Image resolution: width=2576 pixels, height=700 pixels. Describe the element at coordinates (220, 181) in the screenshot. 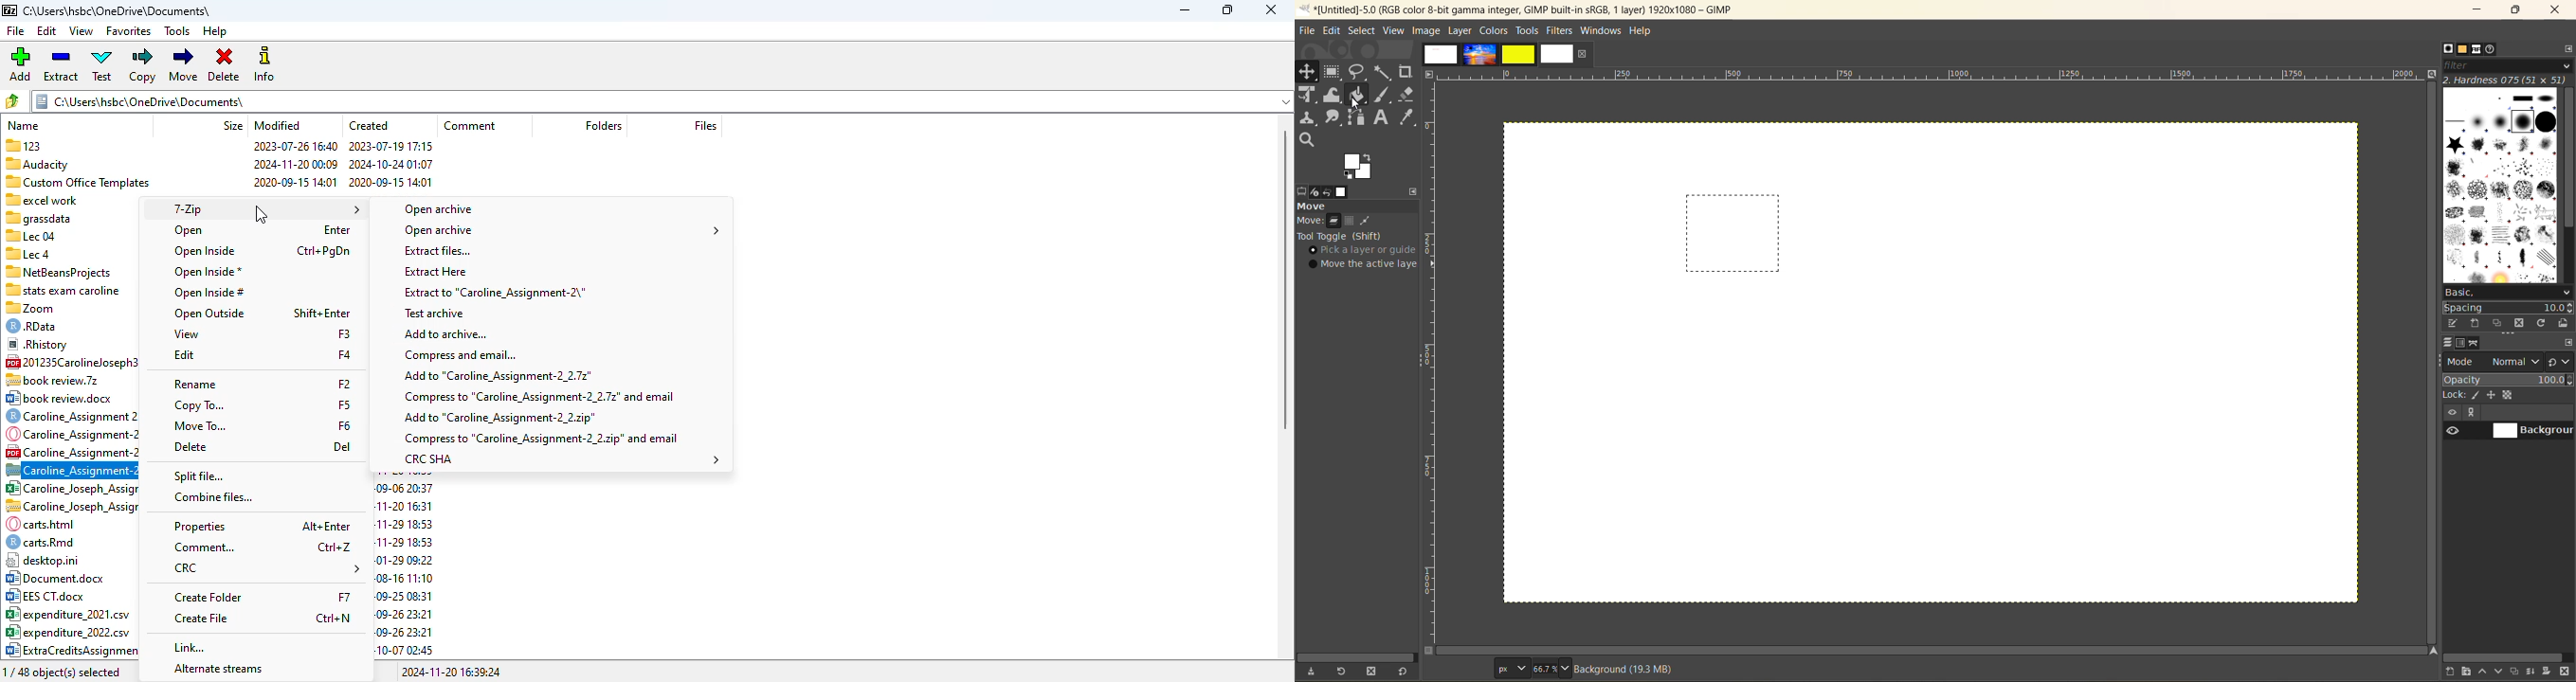

I see `| ™1 Custom Office Templates 2020-09-15 14:01 2020-09-15 14:01` at that location.